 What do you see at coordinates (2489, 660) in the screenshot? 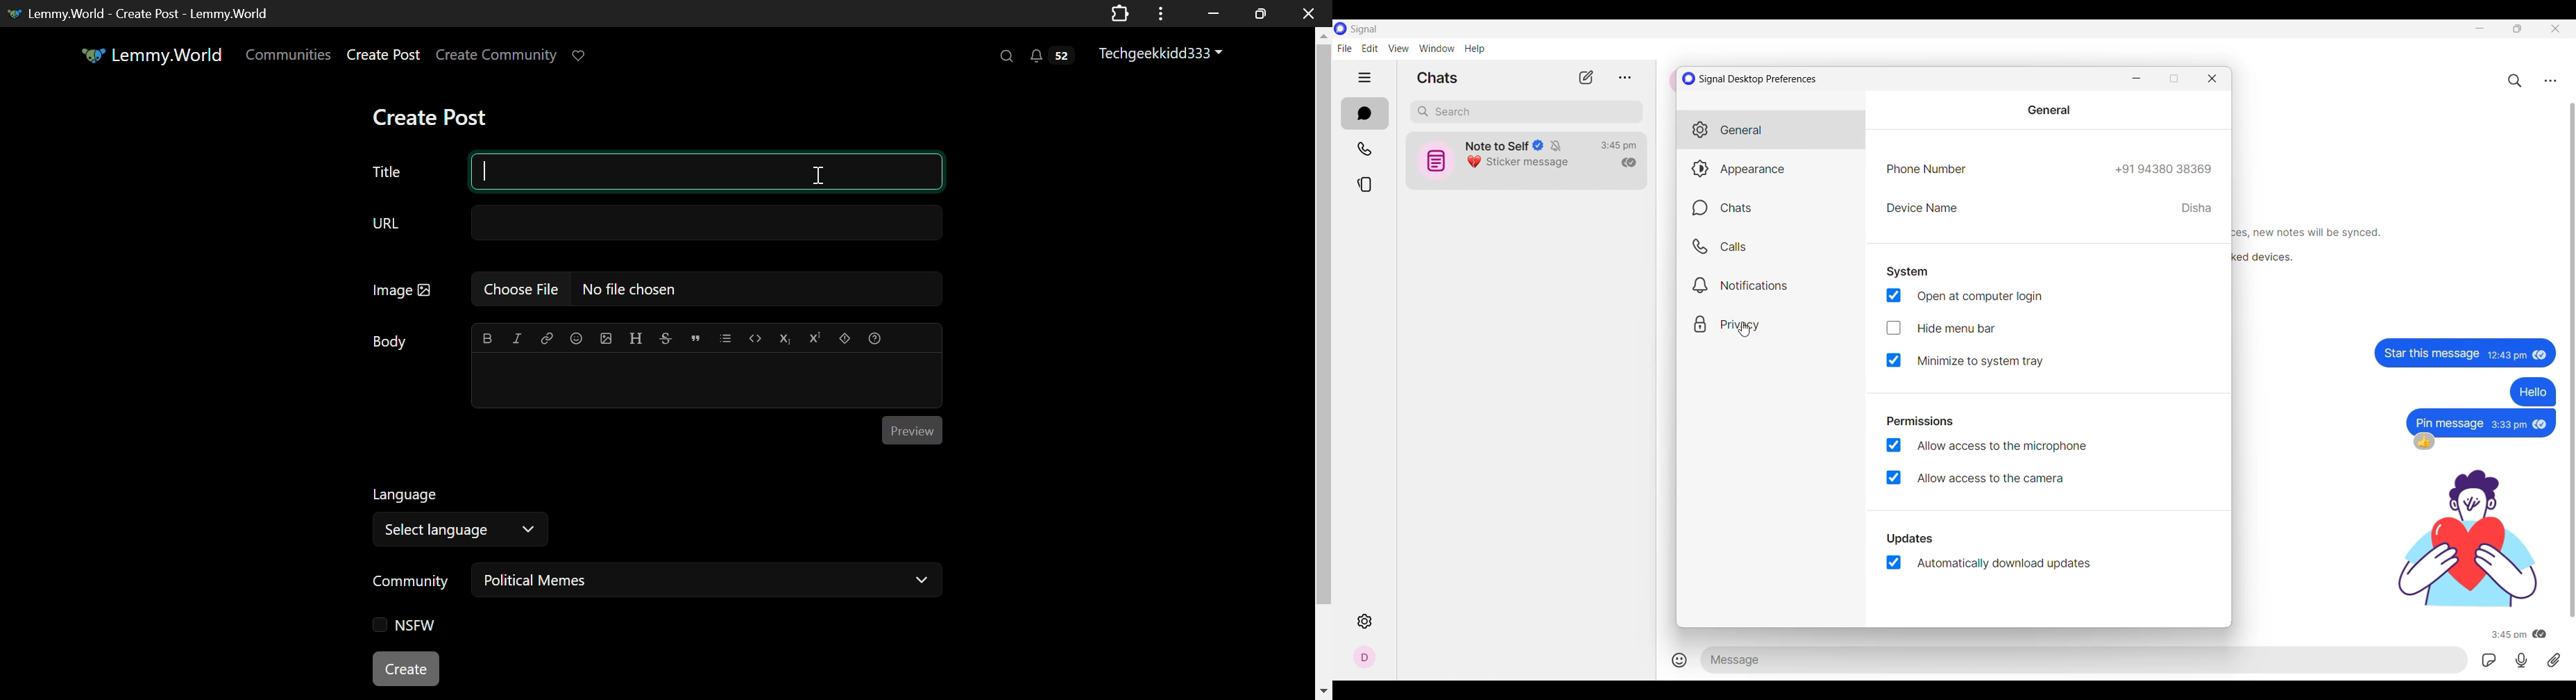
I see `GIFs` at bounding box center [2489, 660].